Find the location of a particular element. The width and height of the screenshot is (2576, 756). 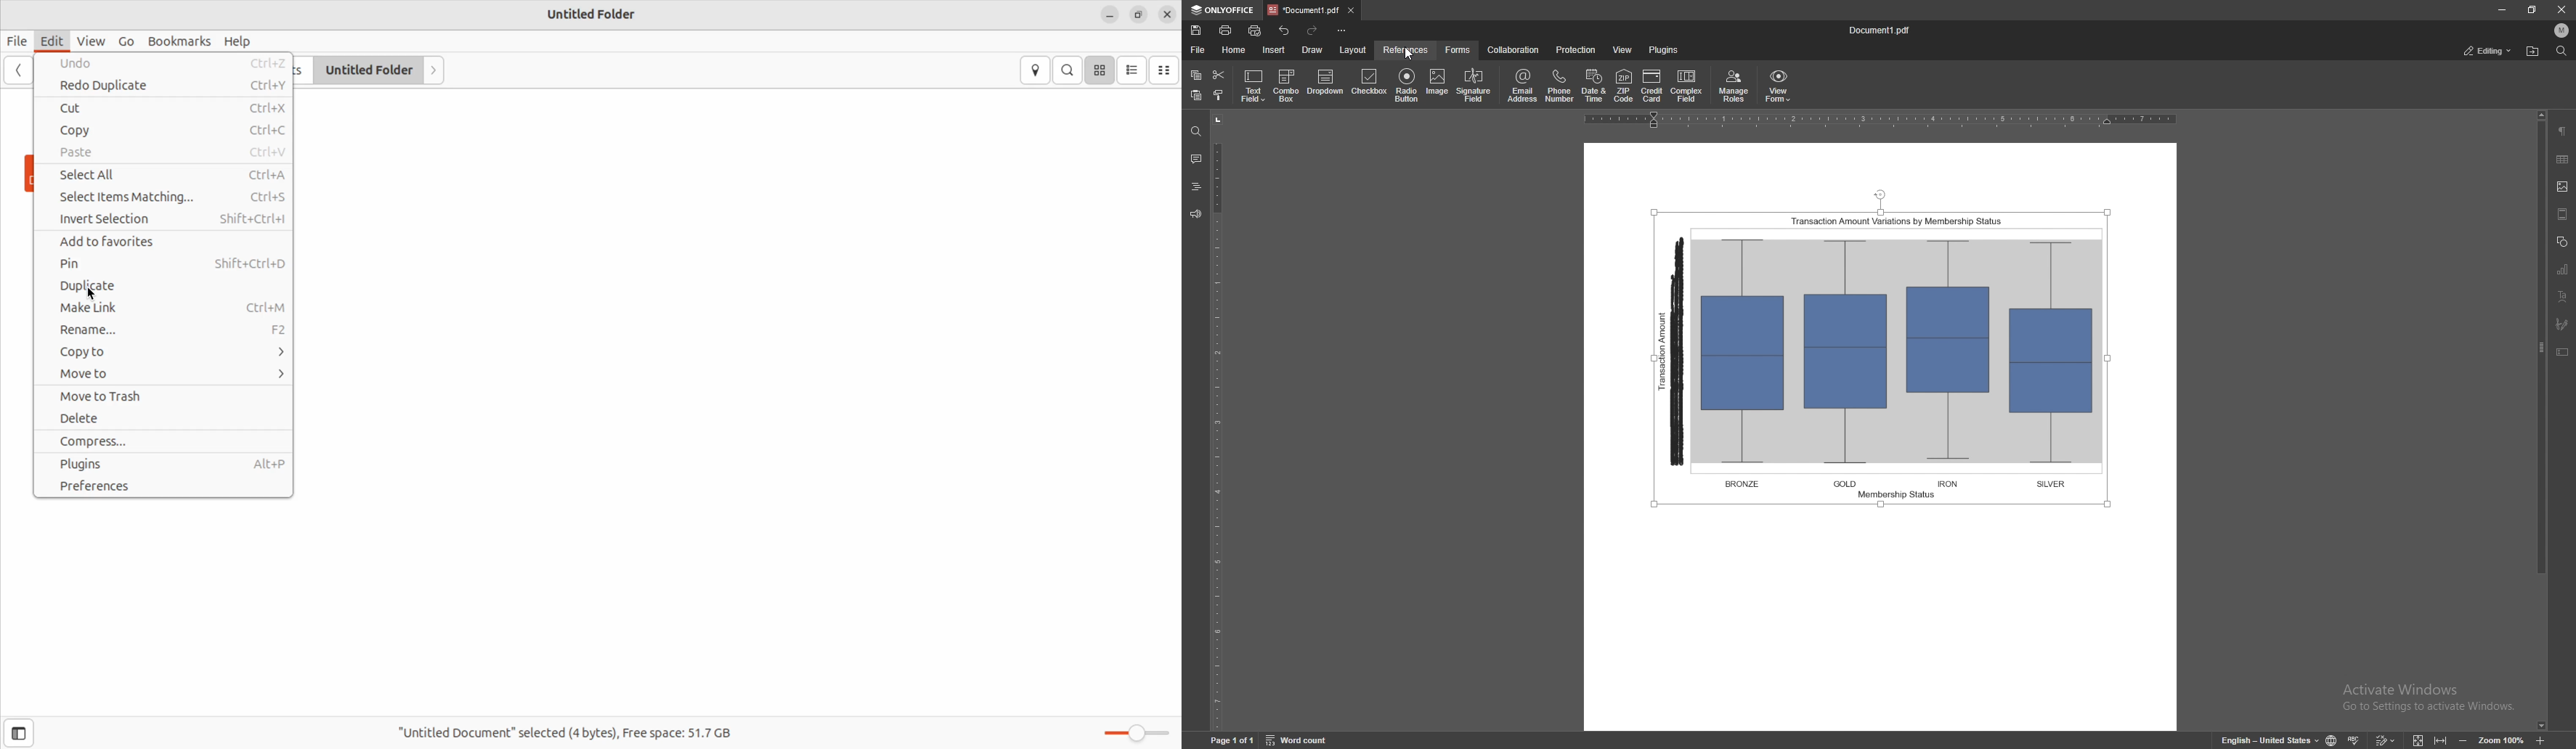

shapes is located at coordinates (2561, 241).